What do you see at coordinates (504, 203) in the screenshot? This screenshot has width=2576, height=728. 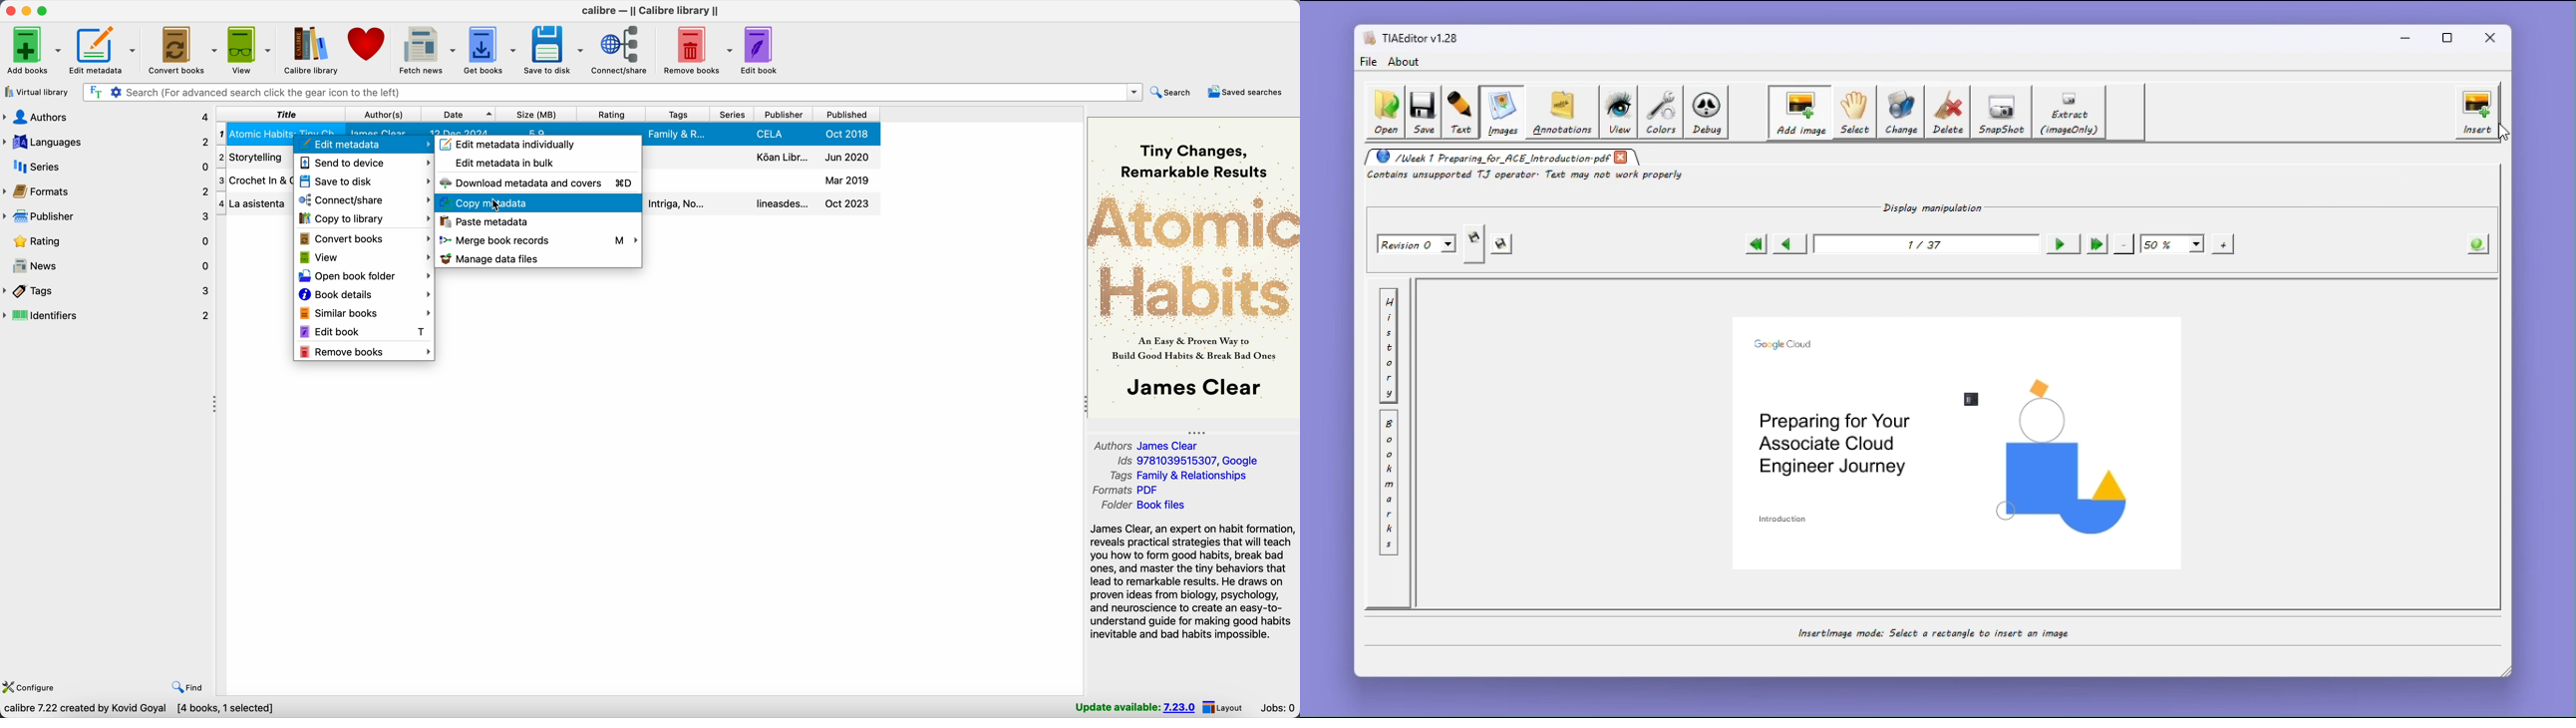 I see `cursor` at bounding box center [504, 203].